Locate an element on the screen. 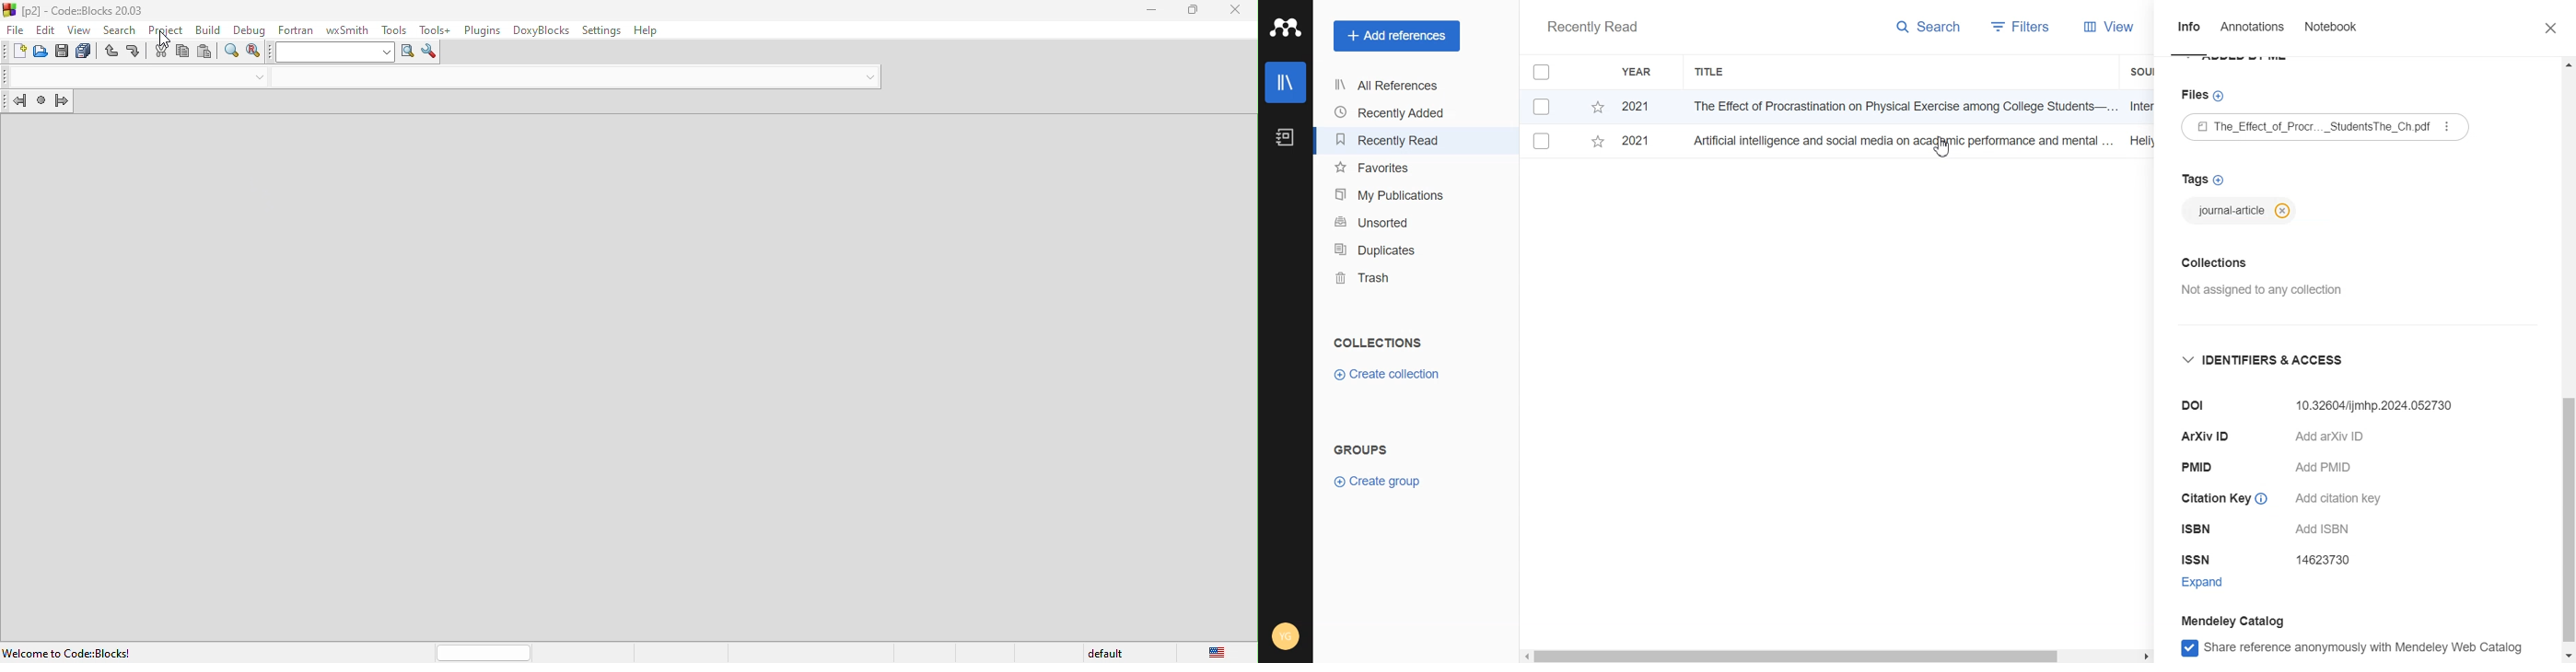 This screenshot has height=672, width=2576. Citation Key © Add citation key is located at coordinates (2287, 501).